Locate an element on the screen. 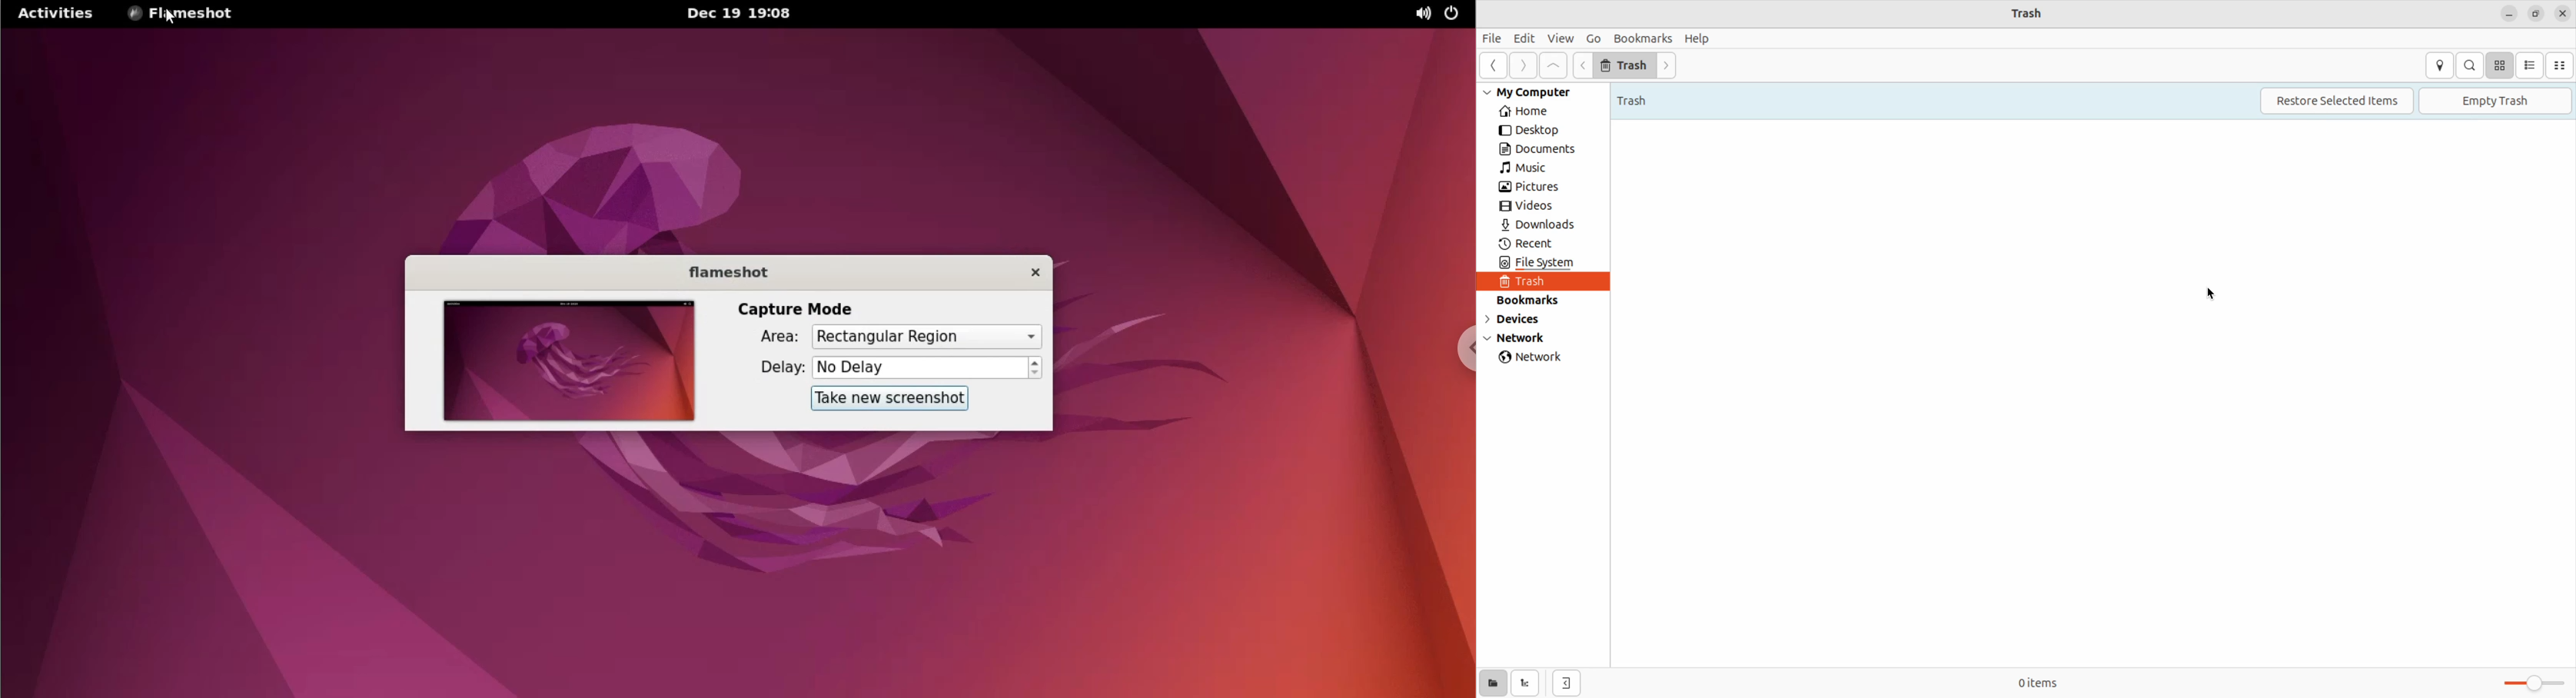 The image size is (2576, 700). trash is located at coordinates (1625, 65).